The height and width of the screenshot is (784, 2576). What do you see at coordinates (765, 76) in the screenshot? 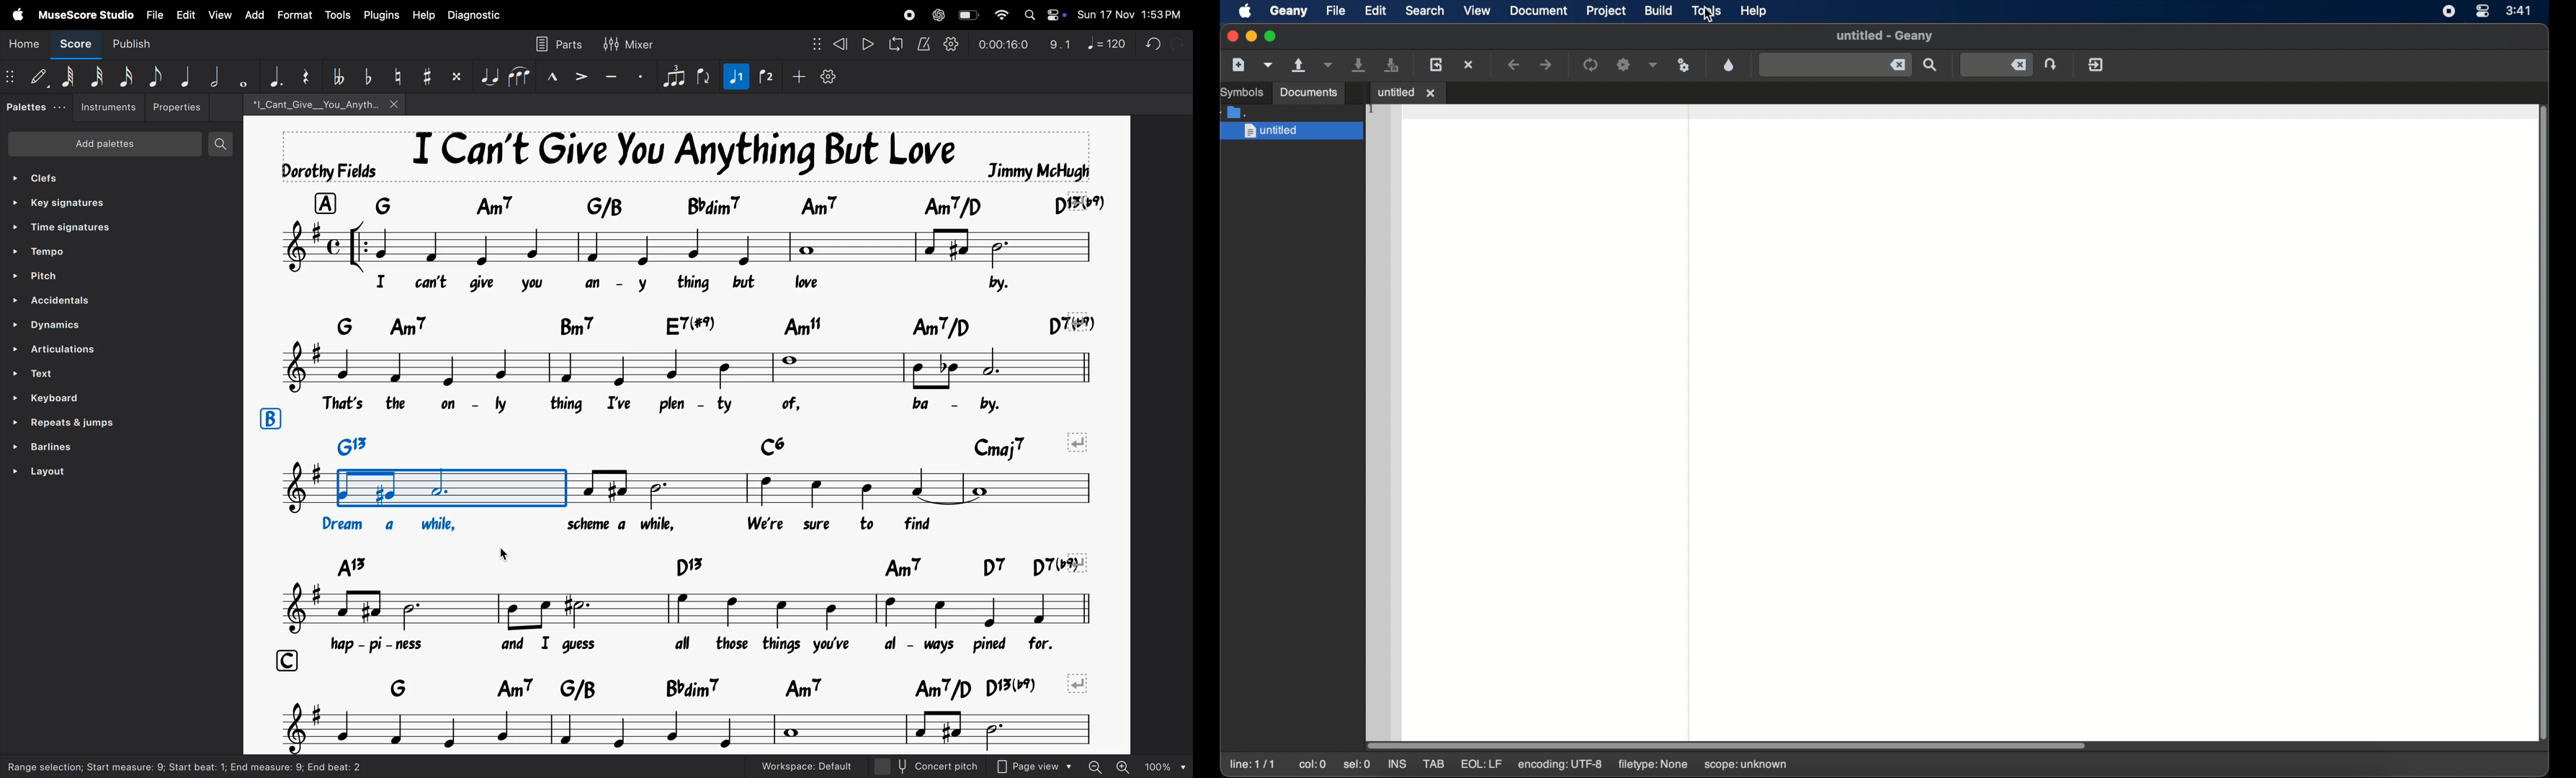
I see `rythym 2` at bounding box center [765, 76].